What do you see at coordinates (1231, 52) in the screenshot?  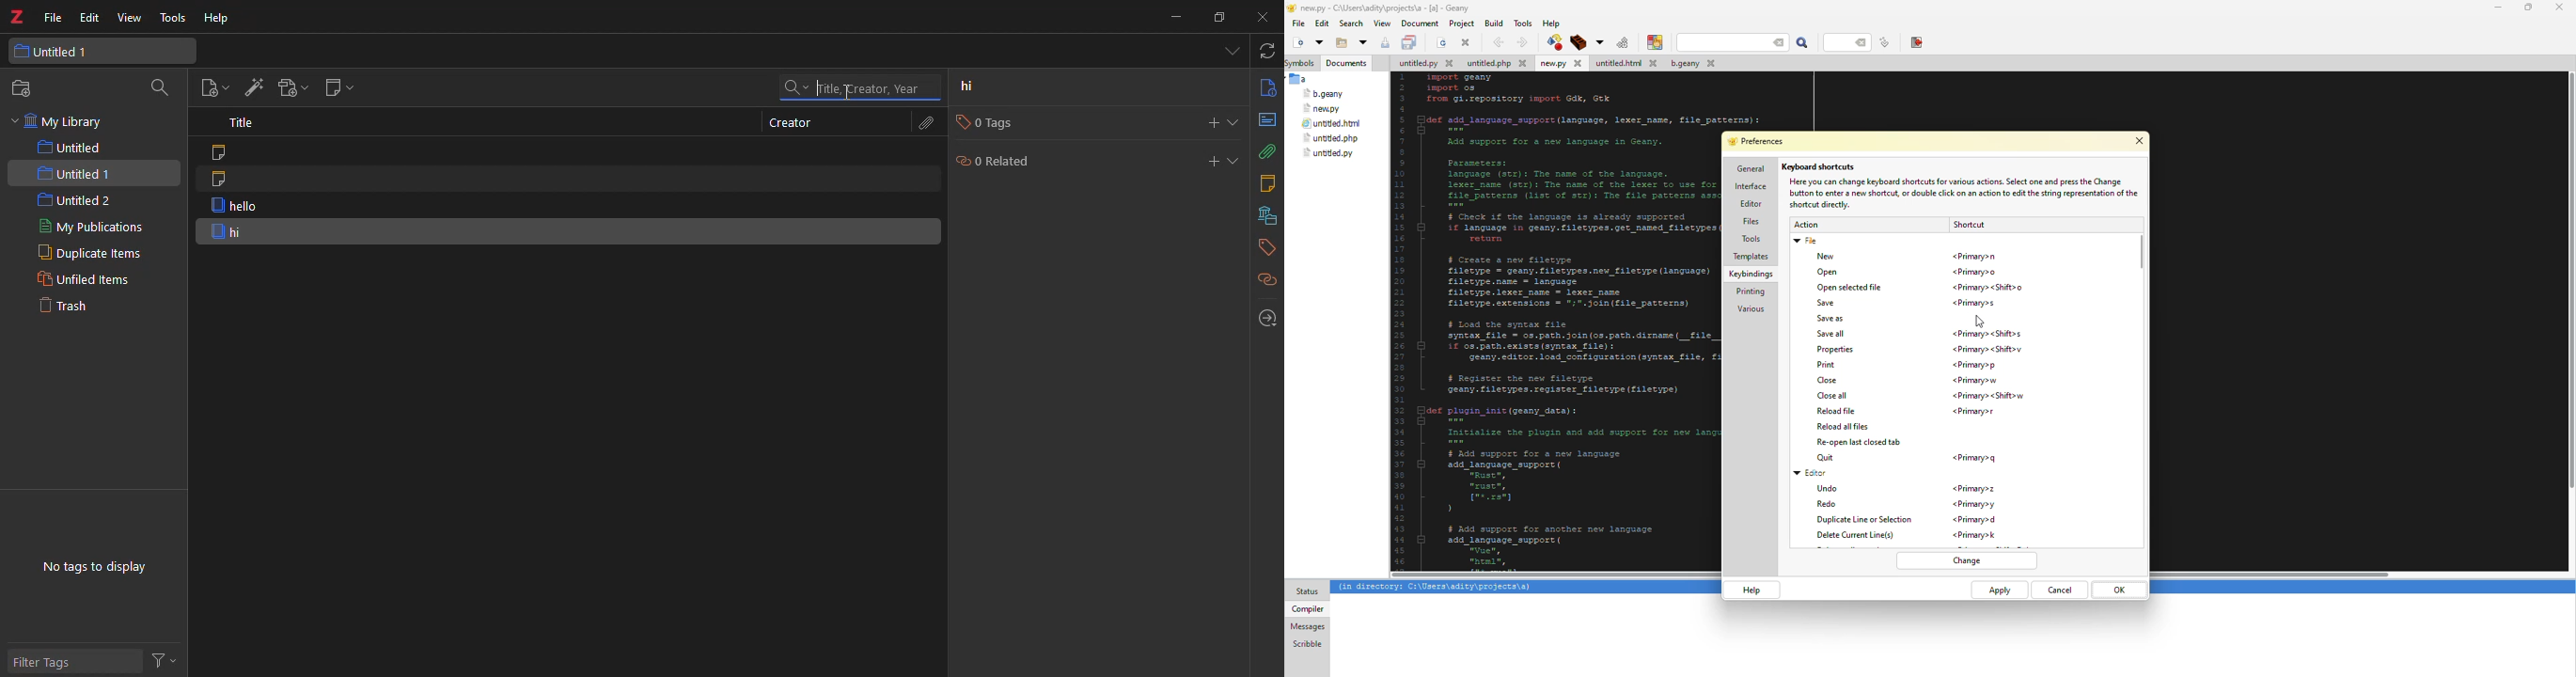 I see `tabs` at bounding box center [1231, 52].